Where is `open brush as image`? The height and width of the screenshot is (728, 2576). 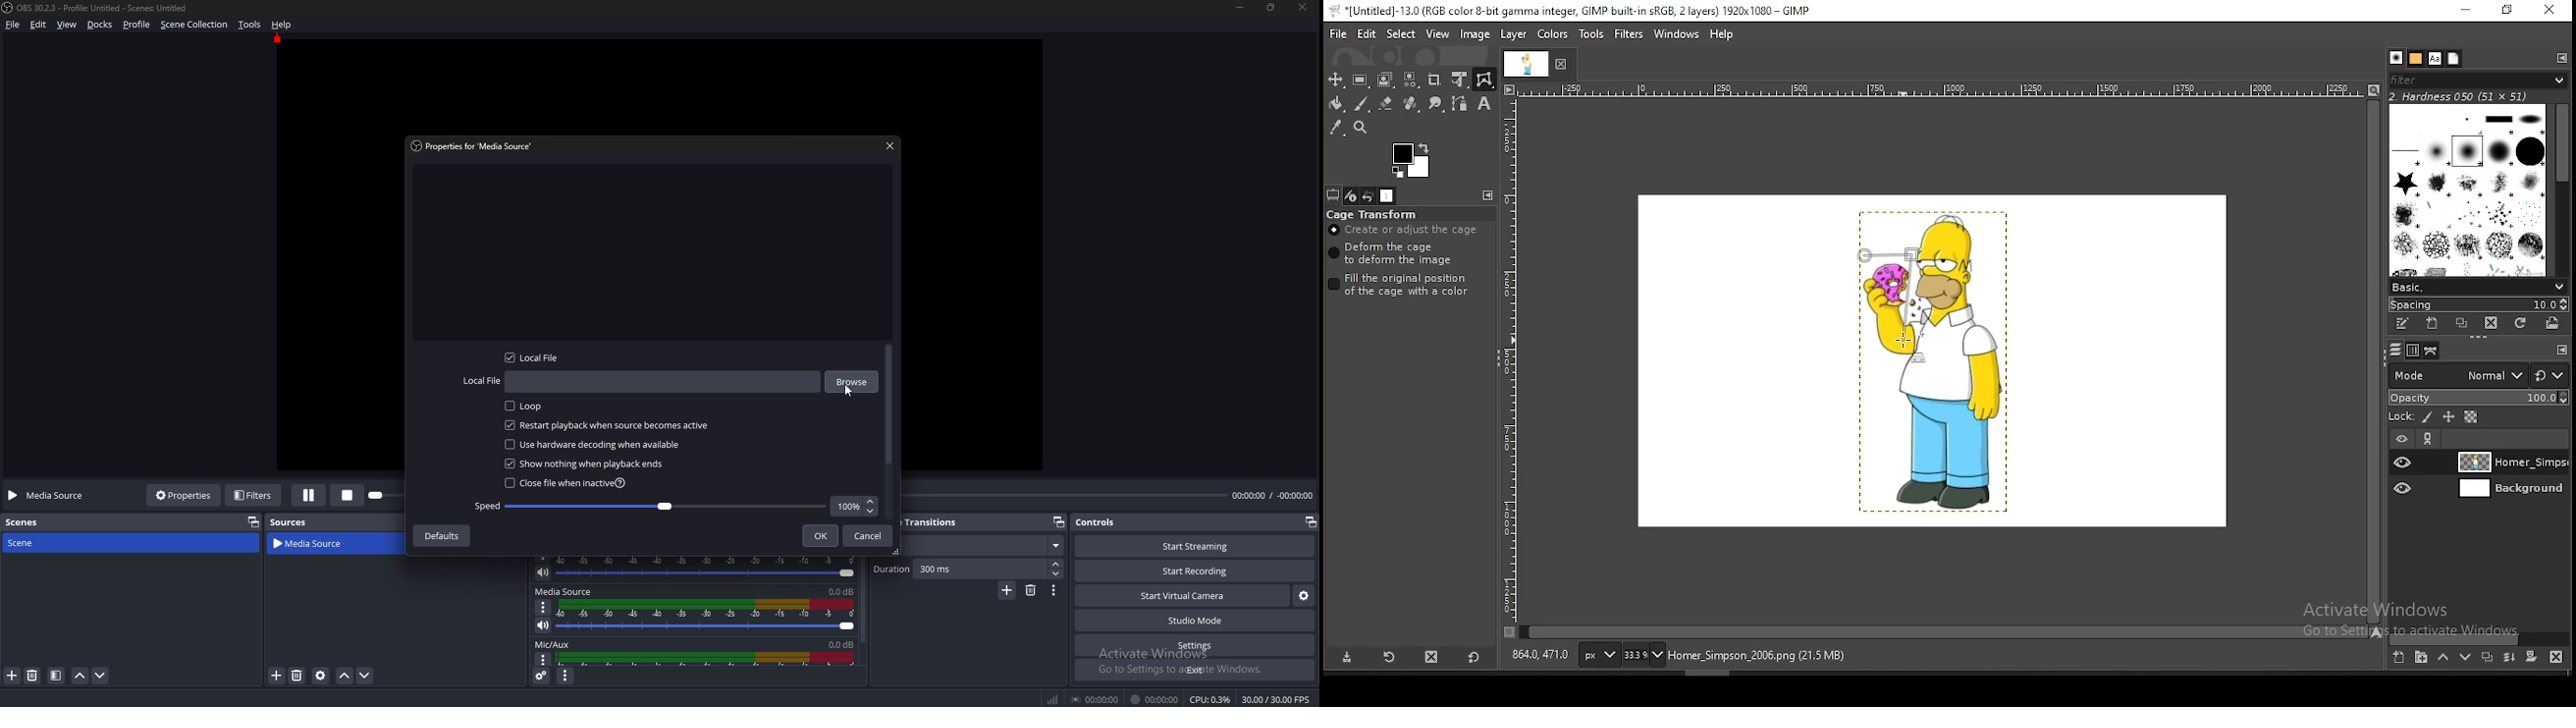 open brush as image is located at coordinates (2552, 322).